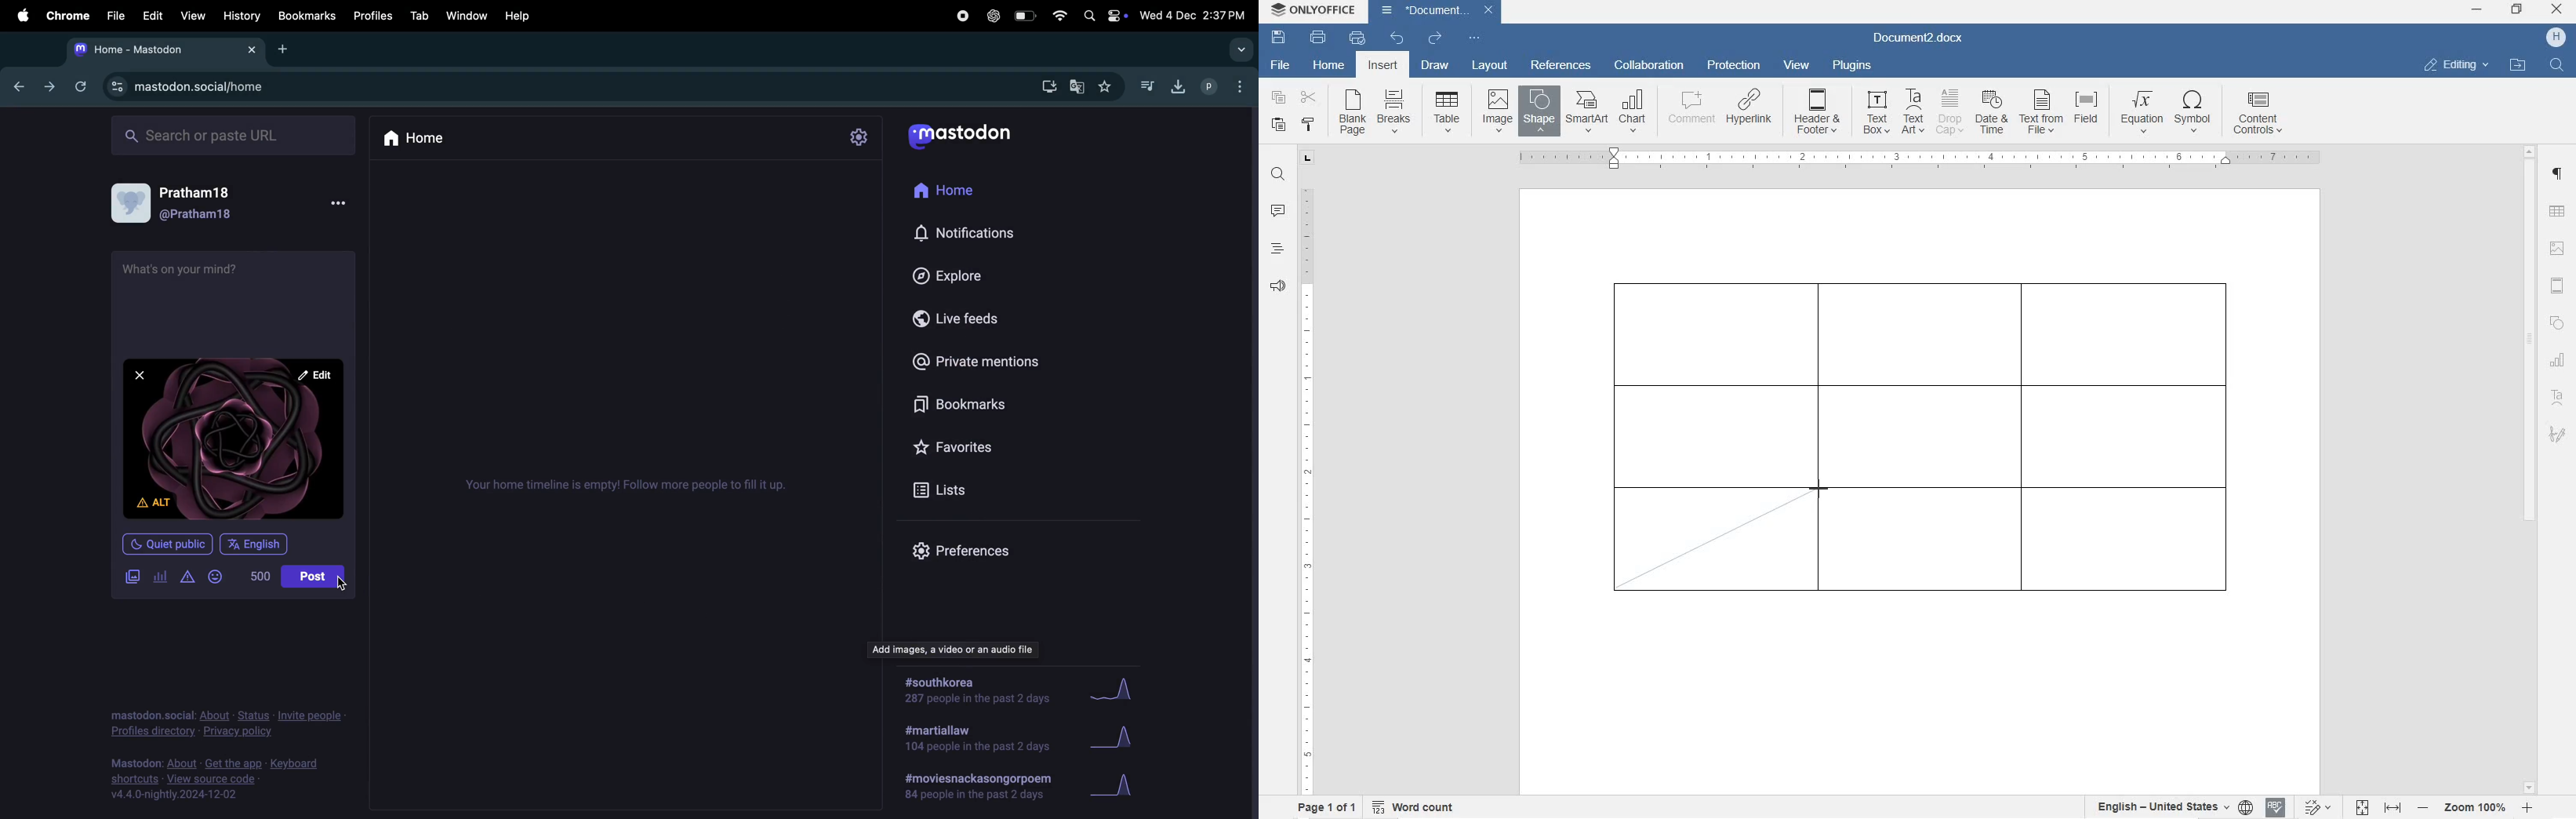 Image resolution: width=2576 pixels, height=840 pixels. I want to click on emoji, so click(217, 579).